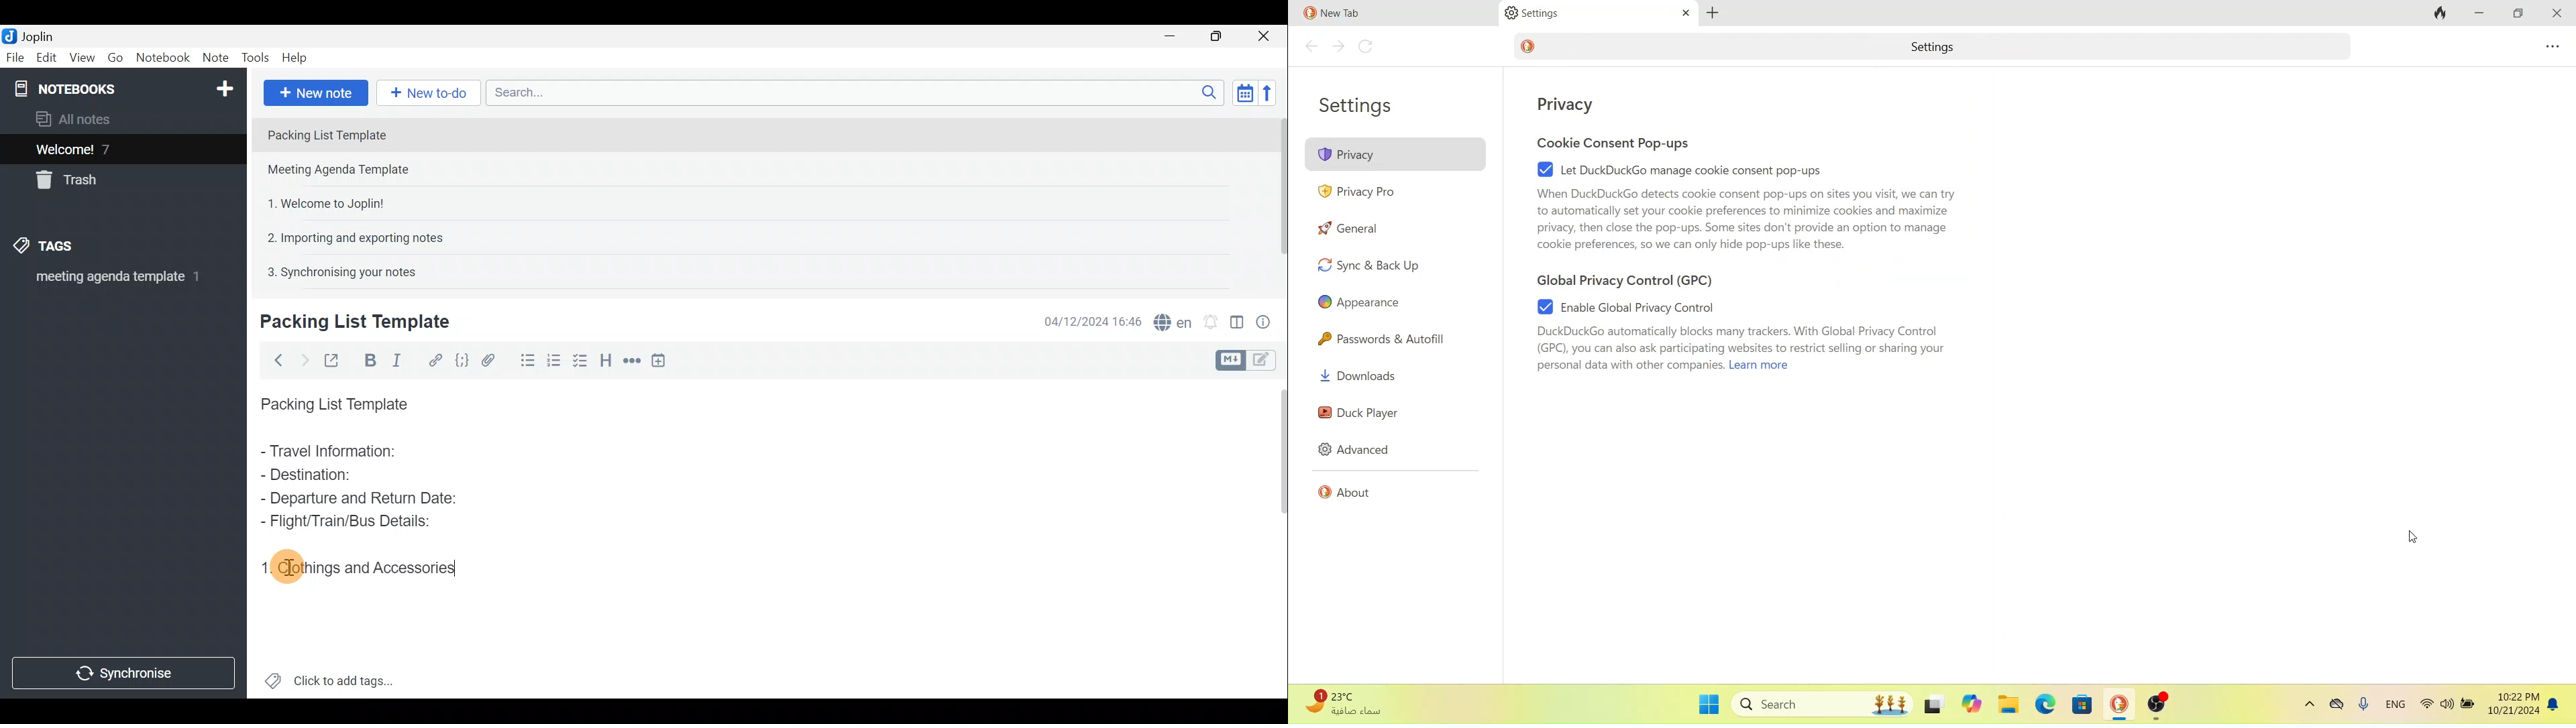 The height and width of the screenshot is (728, 2576). I want to click on Search bar, so click(851, 94).